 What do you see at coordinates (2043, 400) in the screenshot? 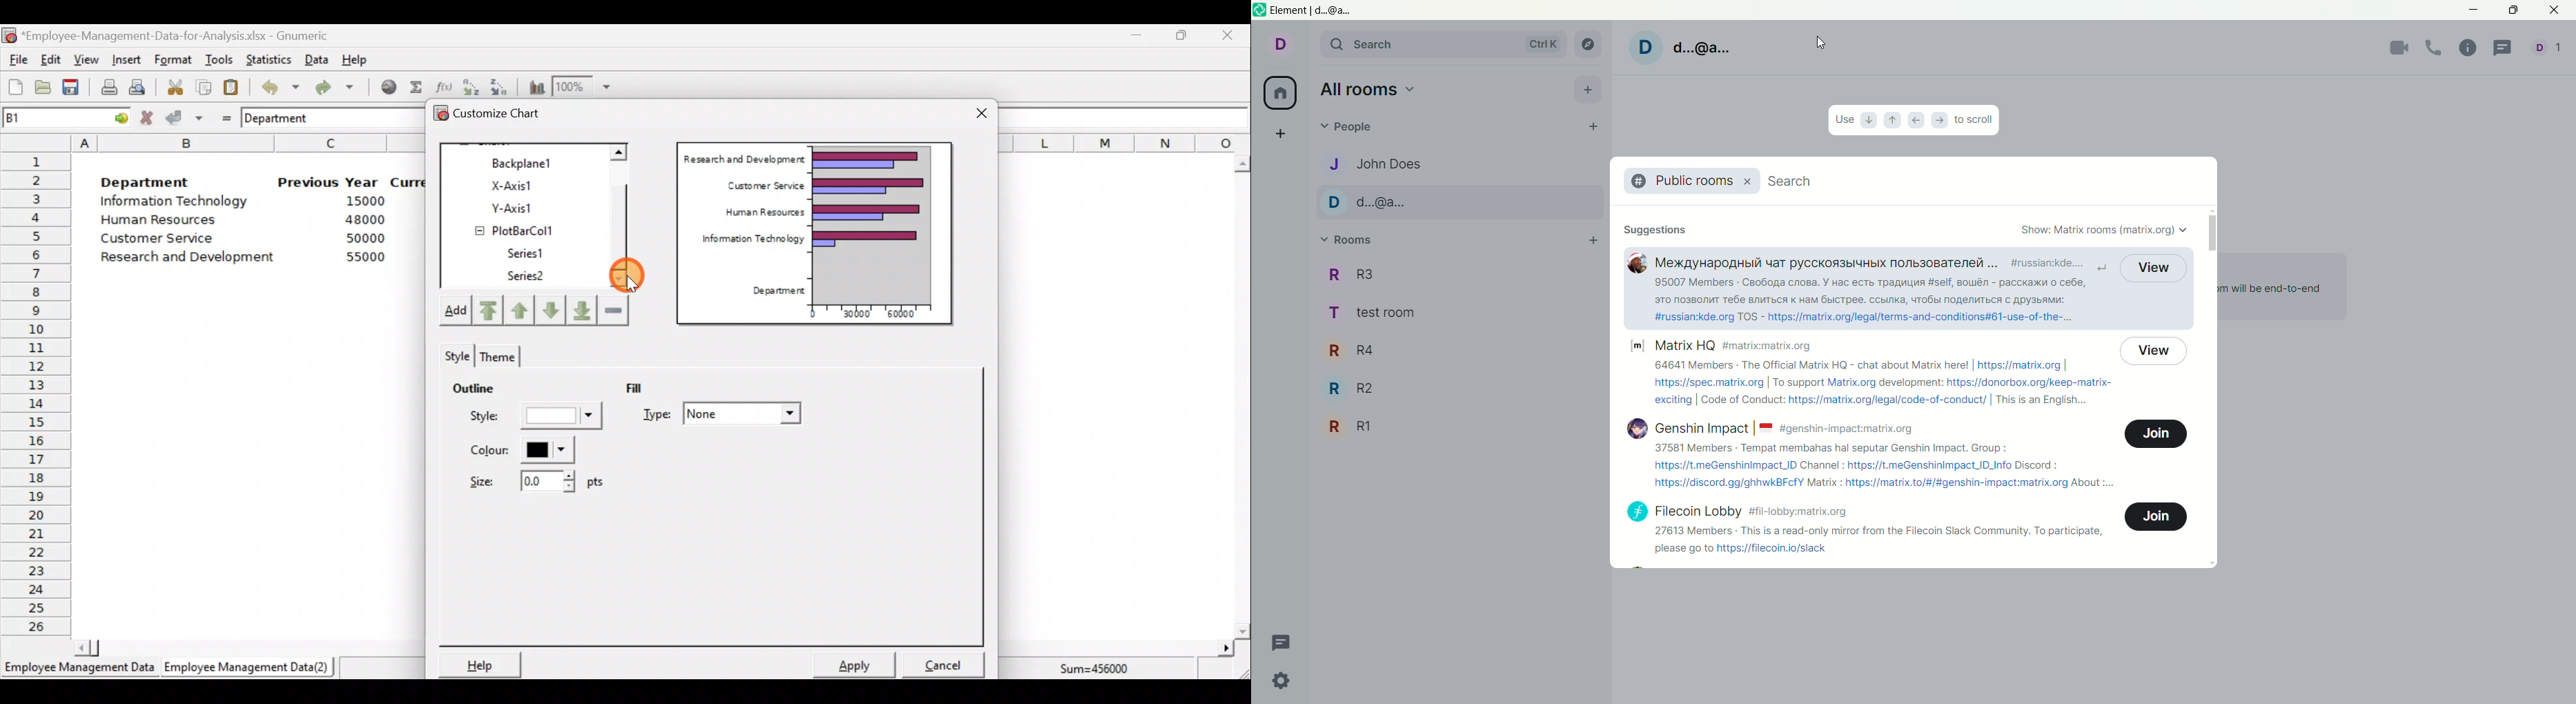
I see `This is an English...` at bounding box center [2043, 400].